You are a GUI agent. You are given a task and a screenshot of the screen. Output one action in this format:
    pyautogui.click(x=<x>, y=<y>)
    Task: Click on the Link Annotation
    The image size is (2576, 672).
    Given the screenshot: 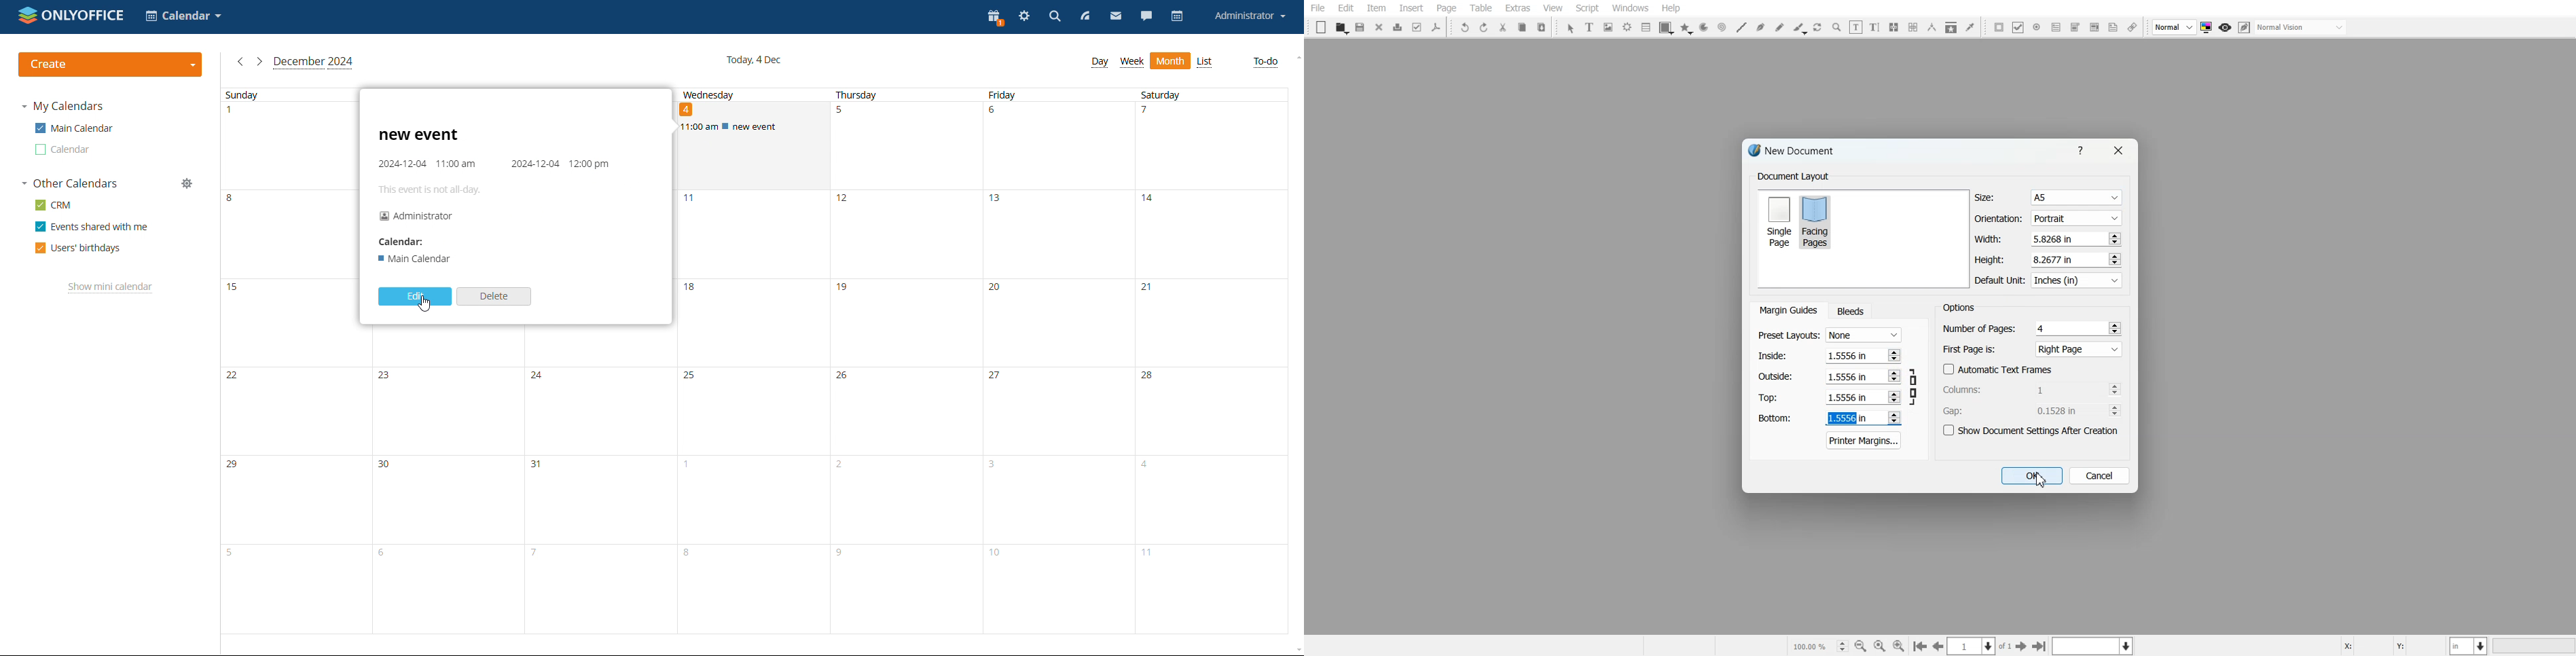 What is the action you would take?
    pyautogui.click(x=2132, y=28)
    